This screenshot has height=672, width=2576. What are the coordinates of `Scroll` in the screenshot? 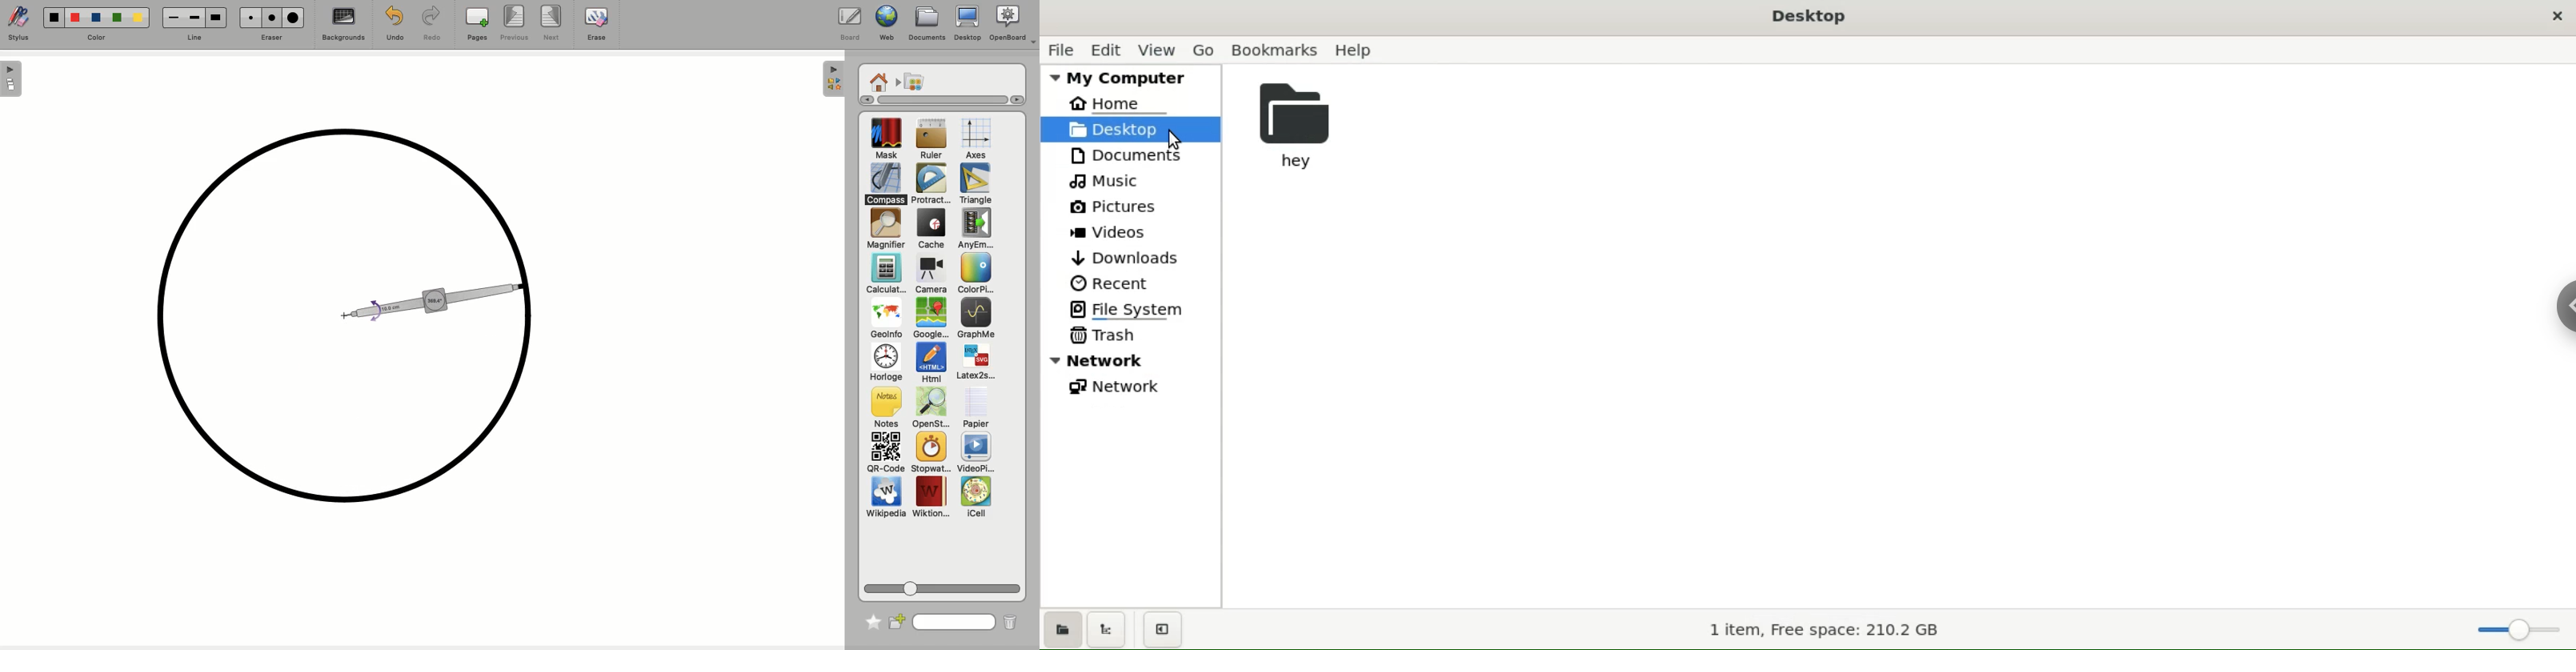 It's located at (944, 586).